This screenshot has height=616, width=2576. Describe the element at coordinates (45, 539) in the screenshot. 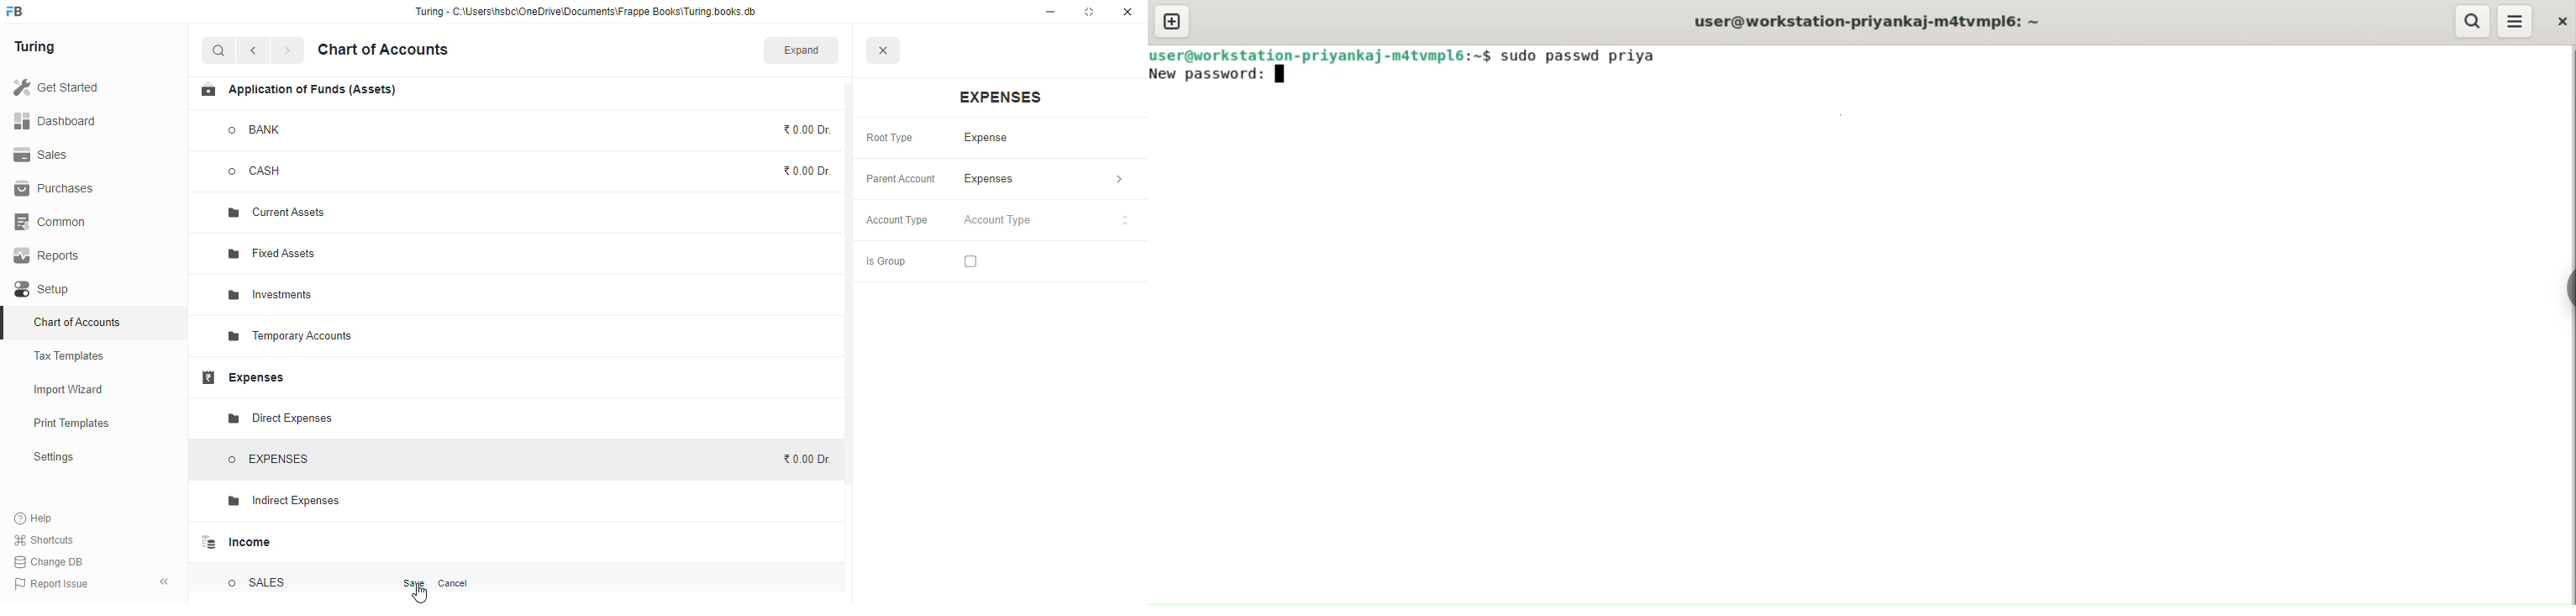

I see `shortcuts` at that location.